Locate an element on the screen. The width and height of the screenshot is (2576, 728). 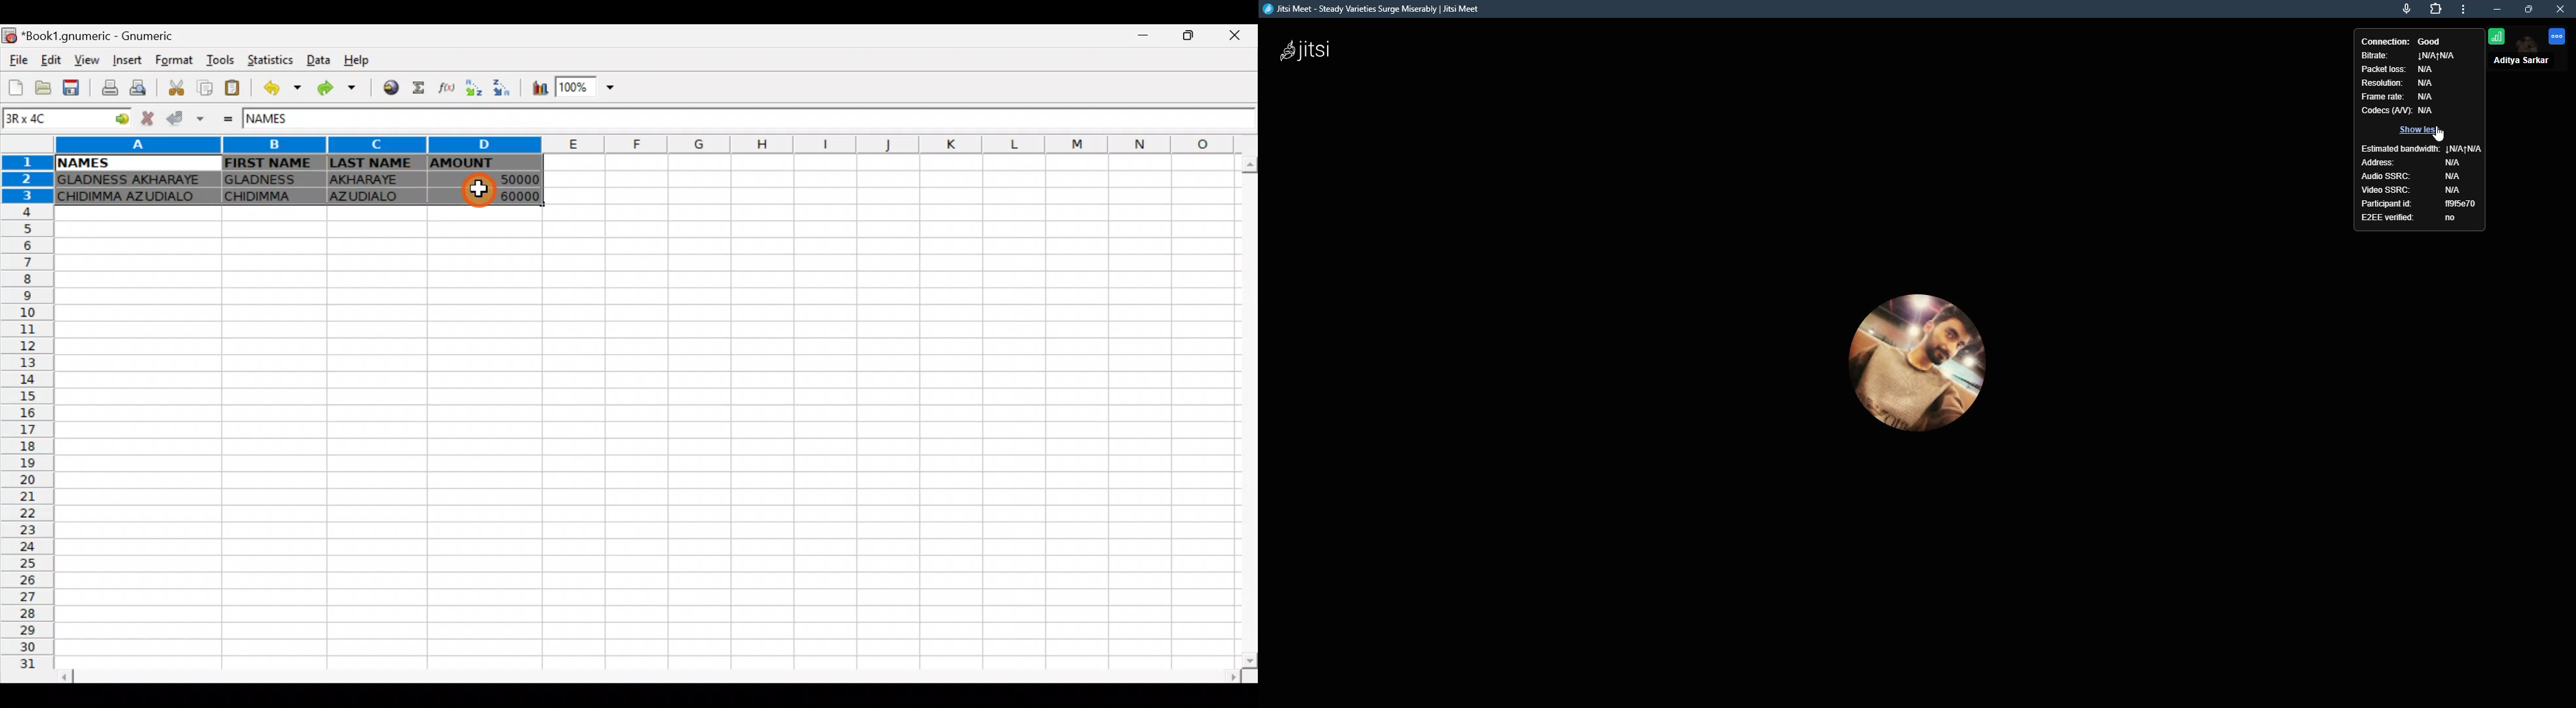
Cancel change is located at coordinates (146, 119).